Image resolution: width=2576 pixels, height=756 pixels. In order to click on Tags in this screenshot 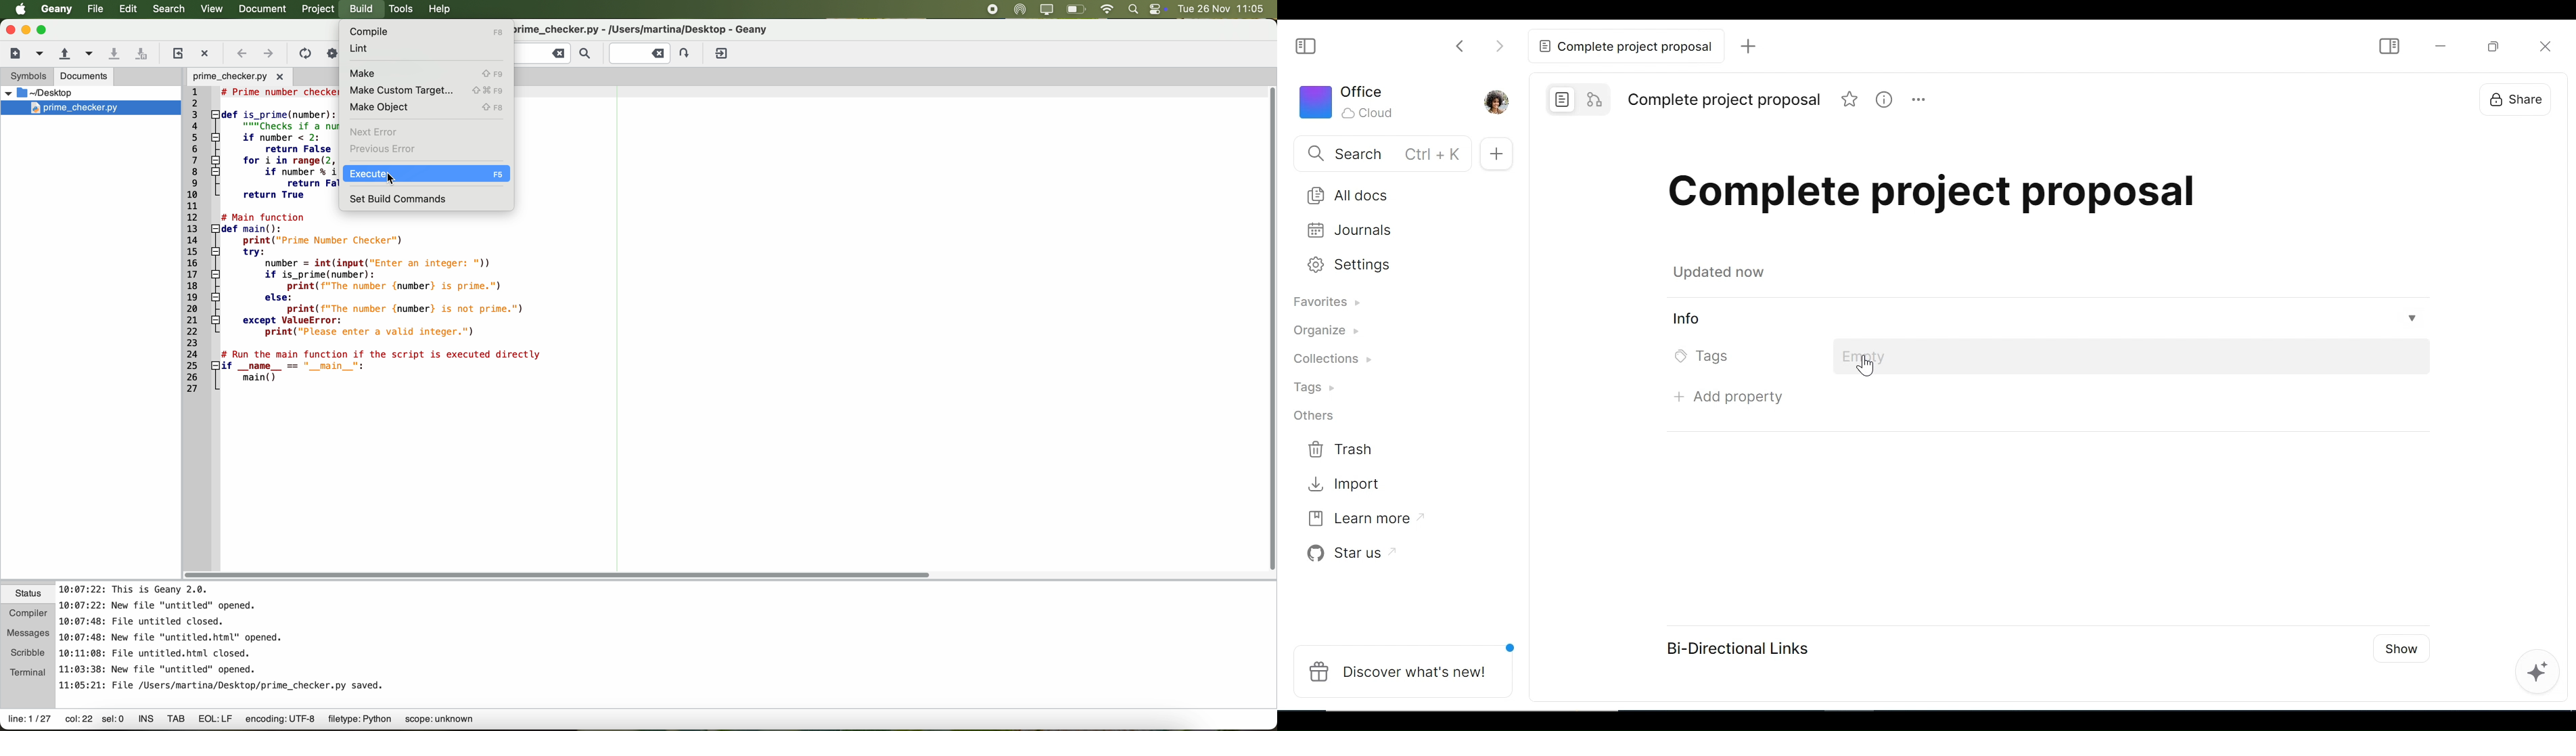, I will do `click(1321, 389)`.